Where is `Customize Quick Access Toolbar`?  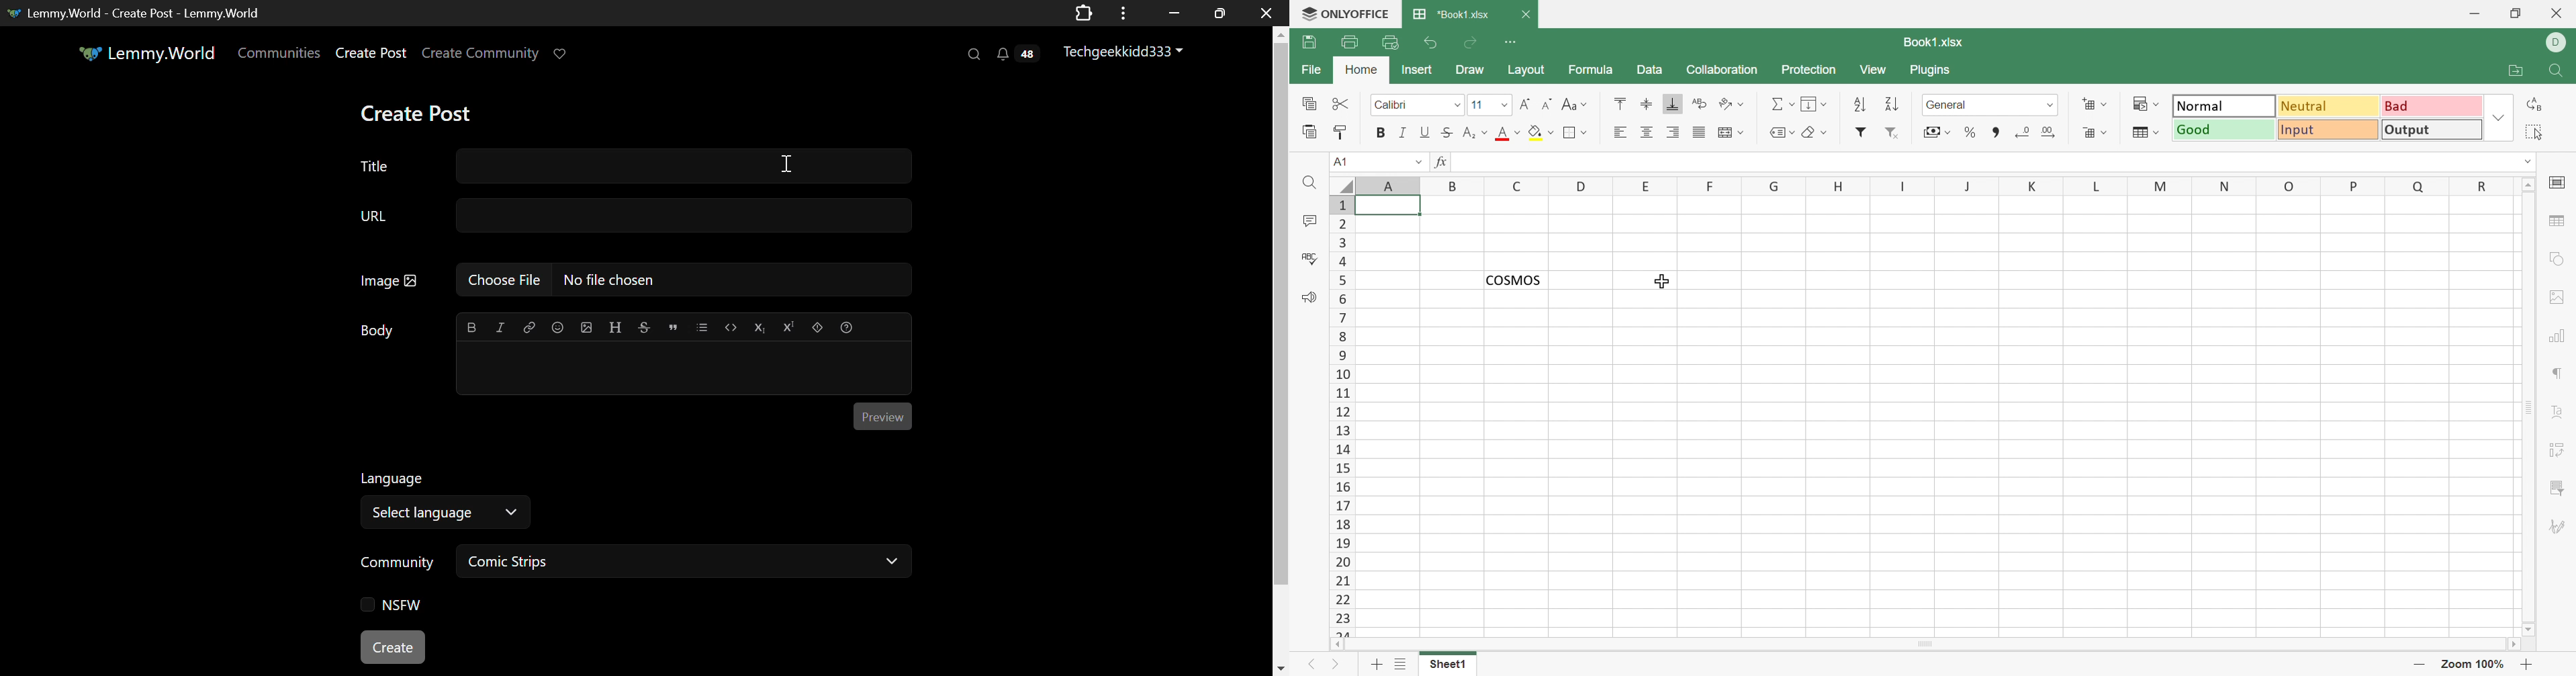 Customize Quick Access Toolbar is located at coordinates (1511, 42).